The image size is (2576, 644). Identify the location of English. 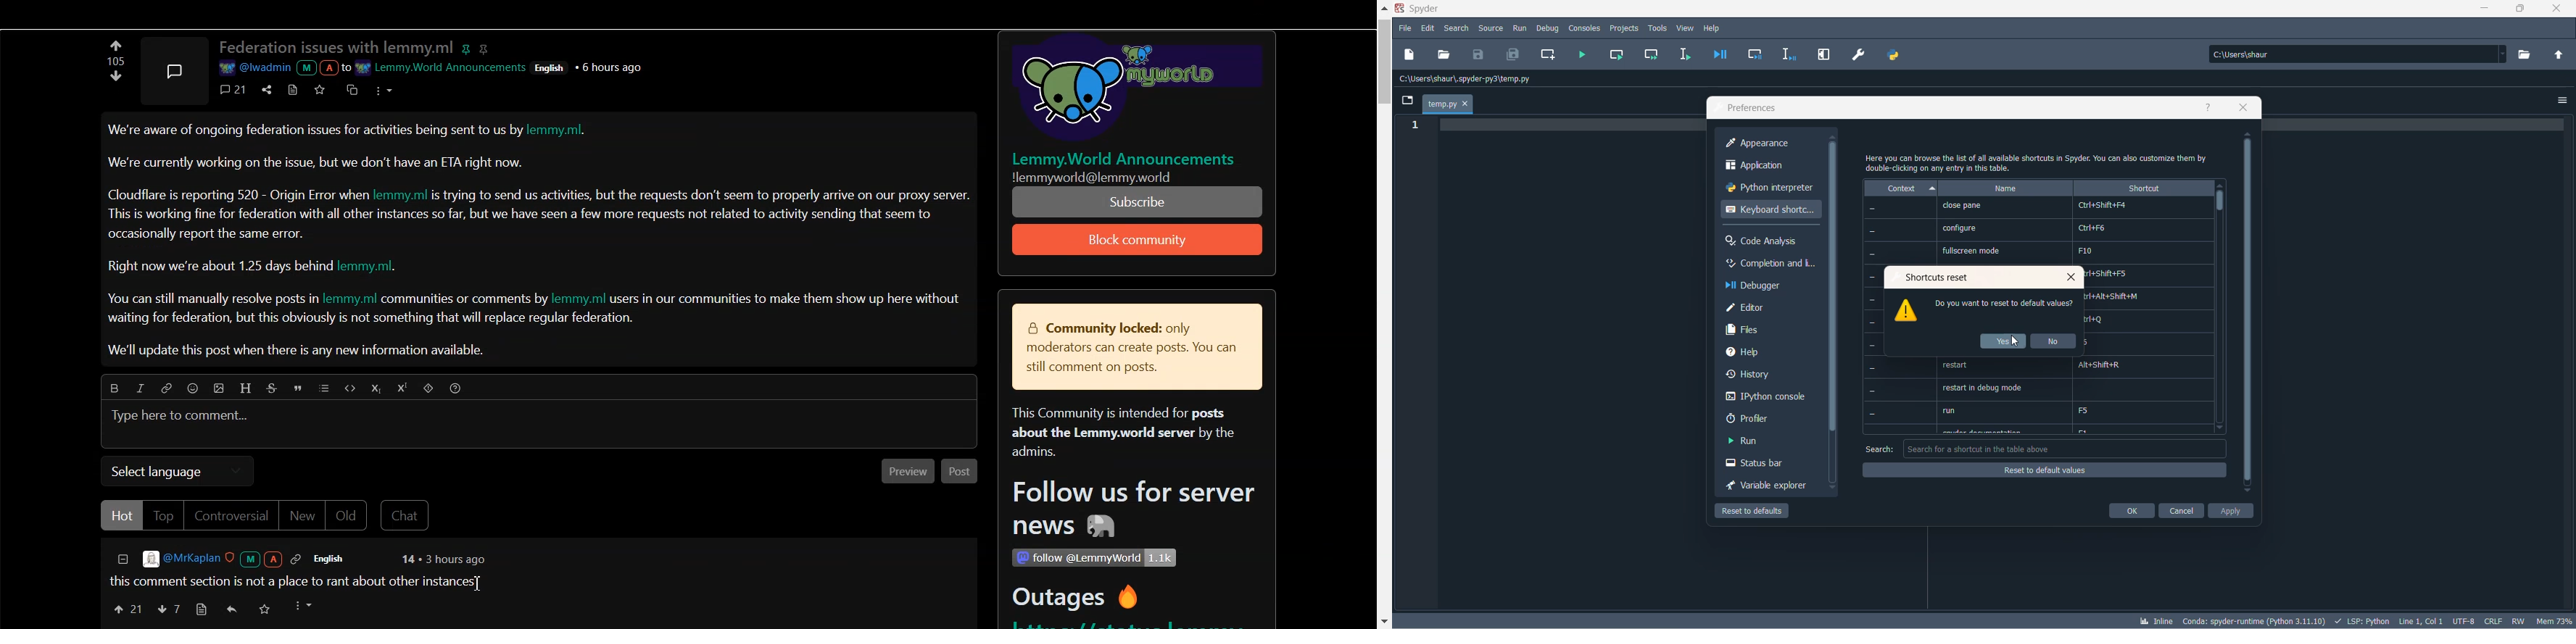
(339, 559).